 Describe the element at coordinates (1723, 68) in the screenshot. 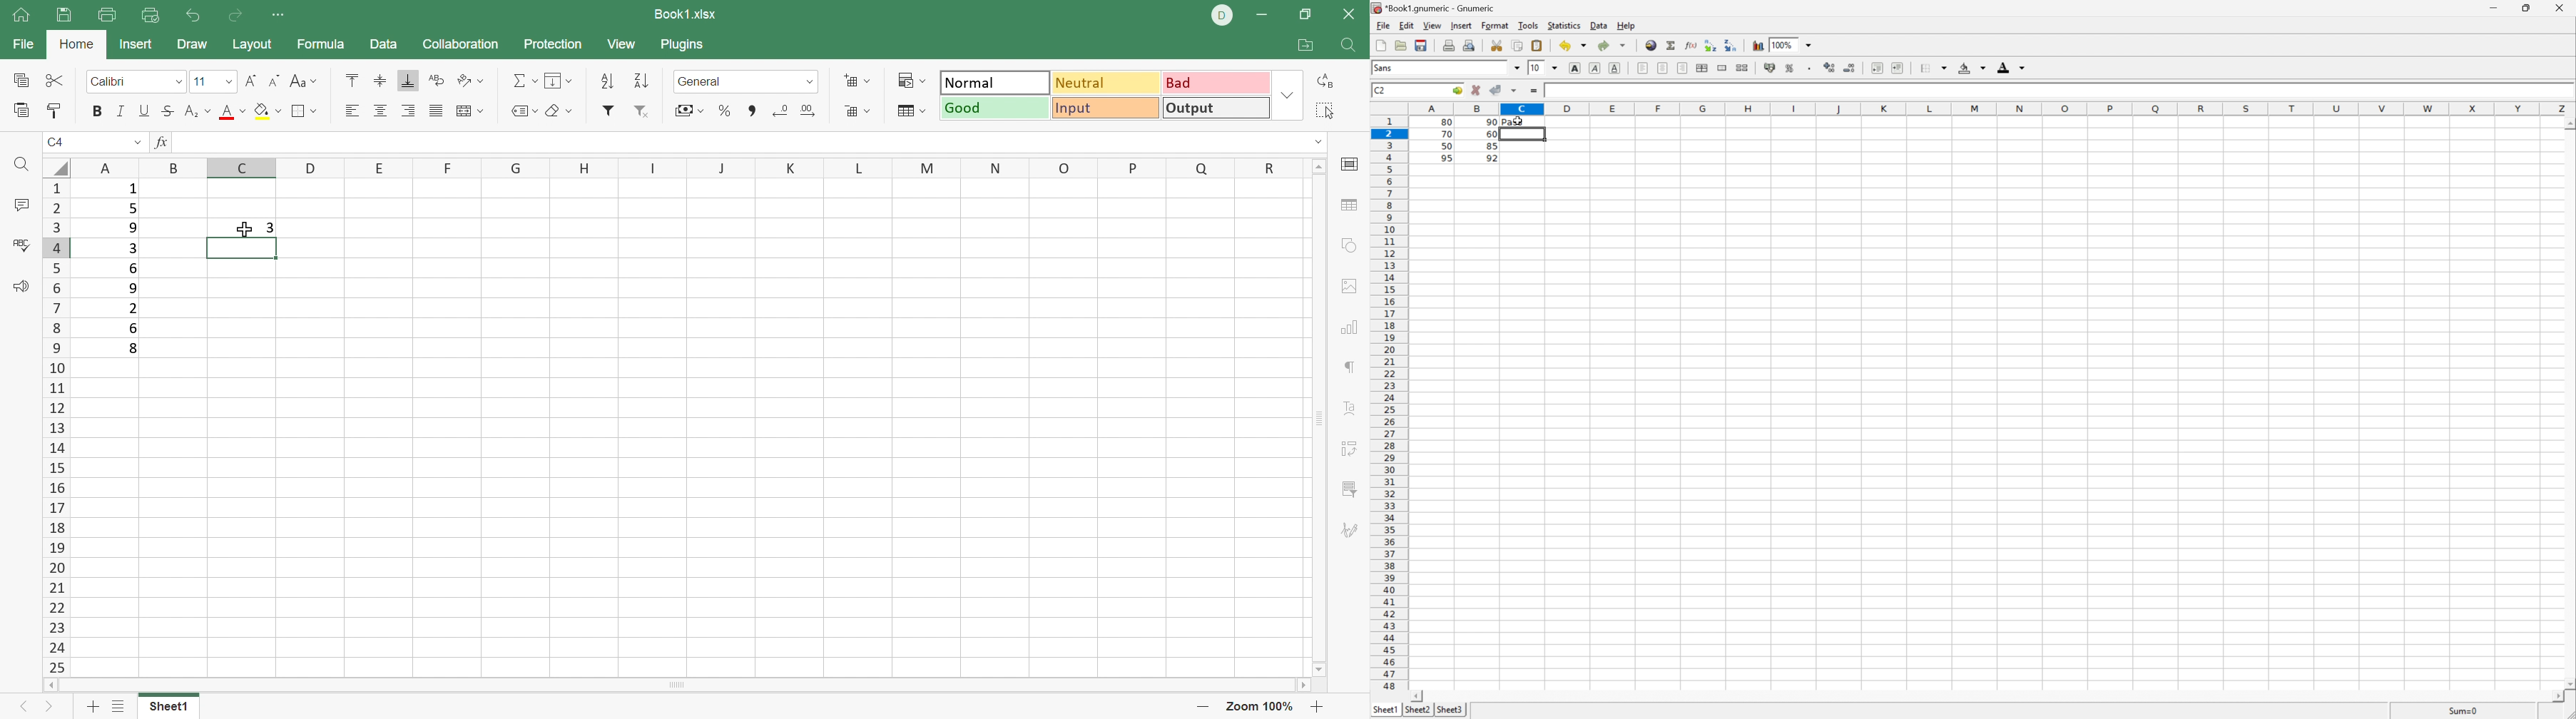

I see `Merge ranges of cells` at that location.